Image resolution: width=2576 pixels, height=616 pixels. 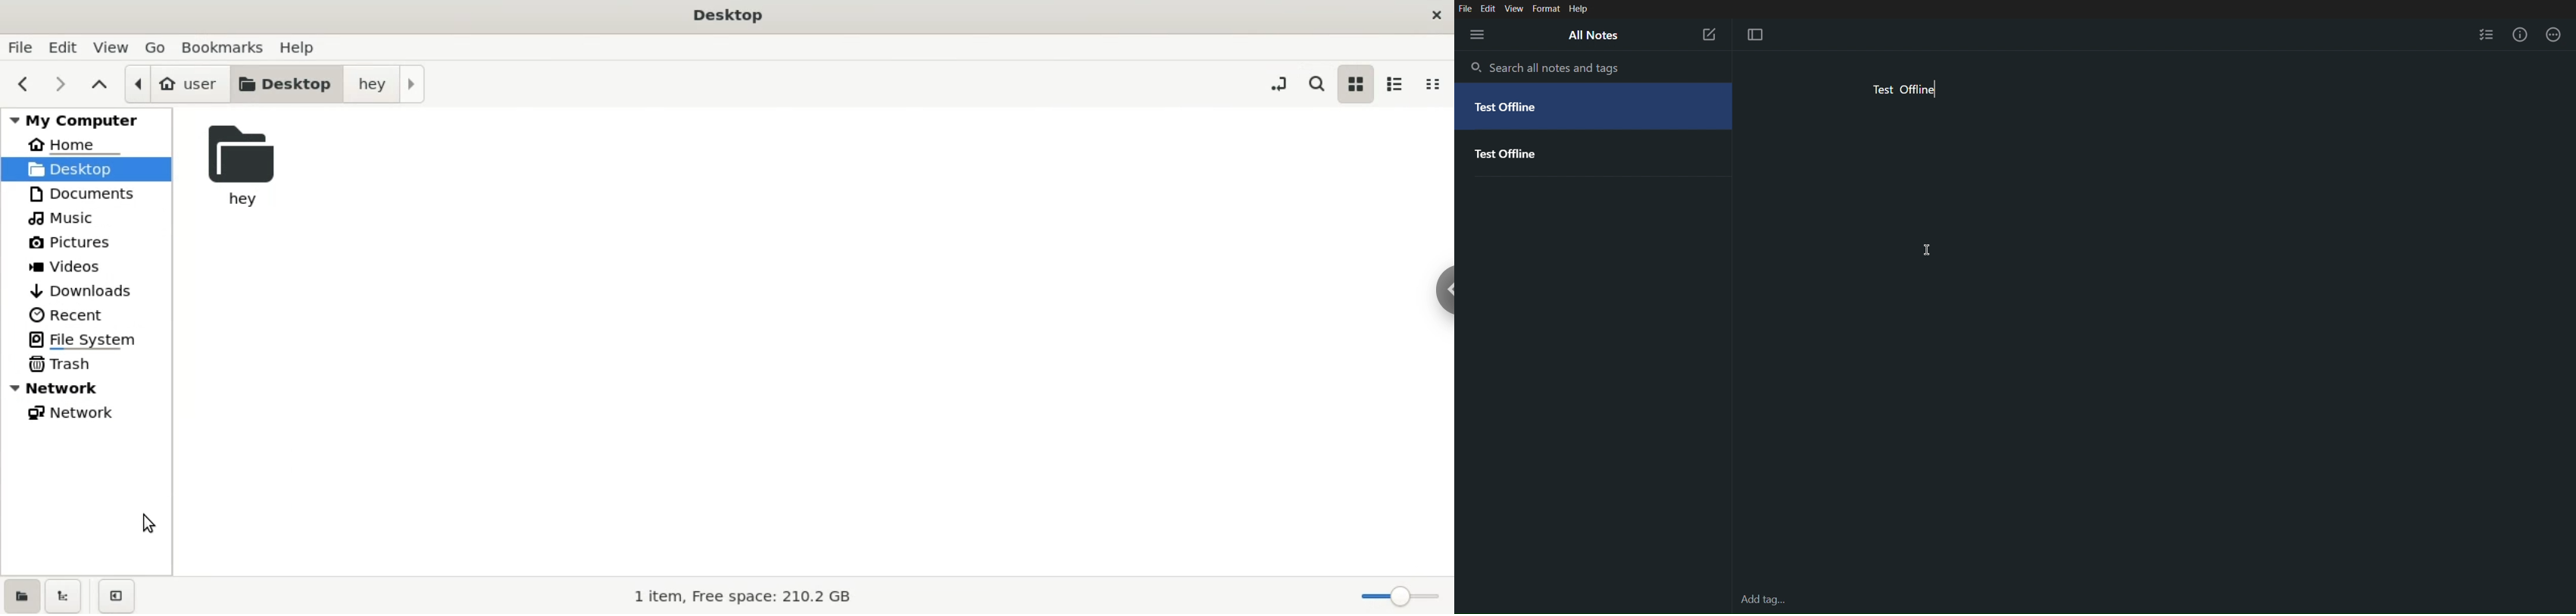 I want to click on go , so click(x=156, y=48).